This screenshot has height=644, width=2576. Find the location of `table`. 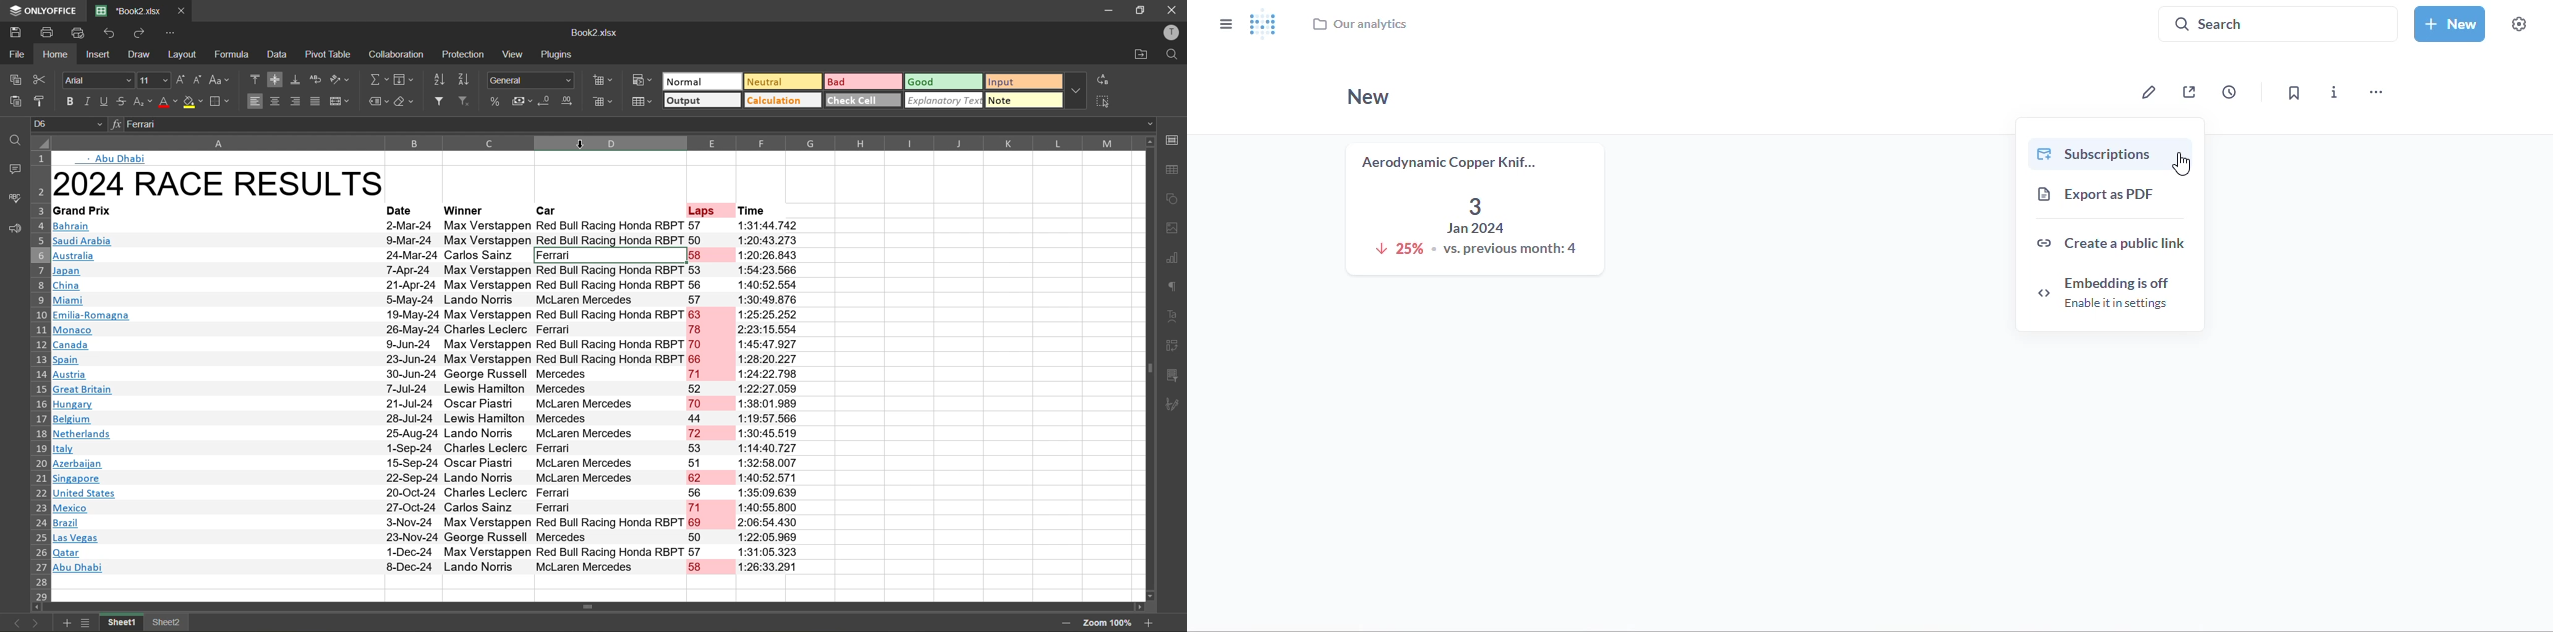

table is located at coordinates (1177, 169).